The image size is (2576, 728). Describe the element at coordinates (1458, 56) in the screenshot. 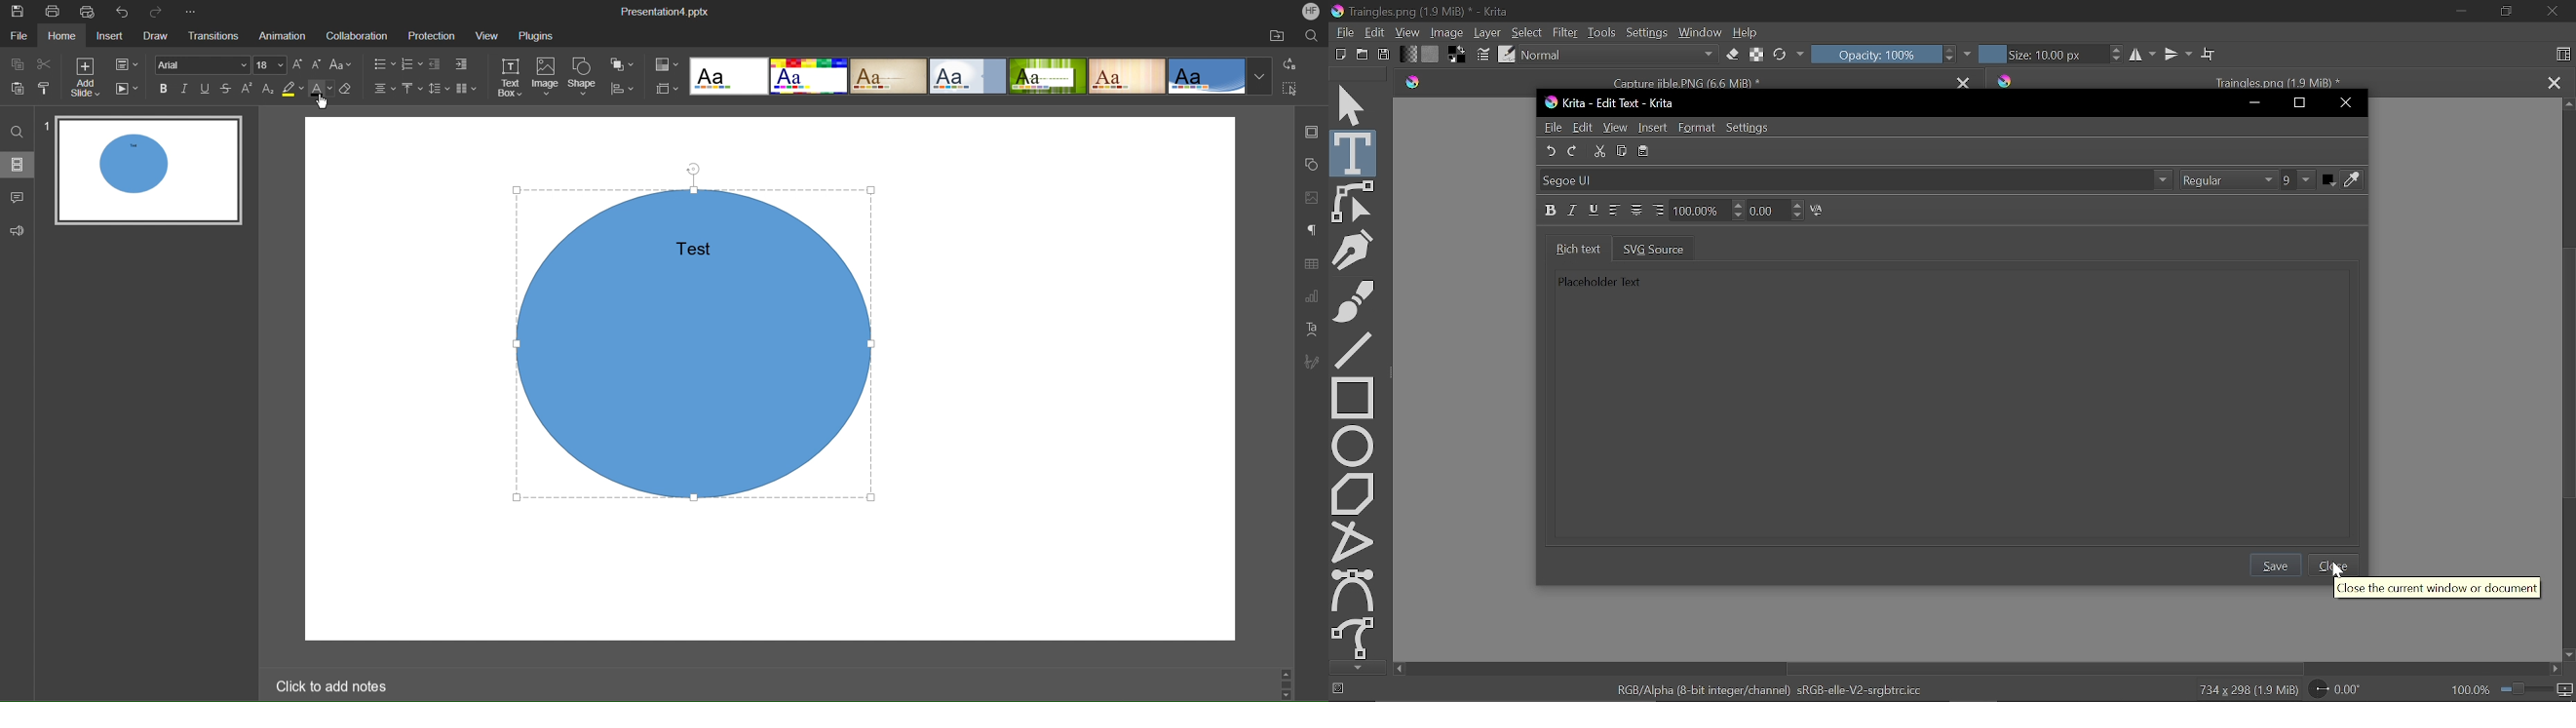

I see `Foreground color` at that location.